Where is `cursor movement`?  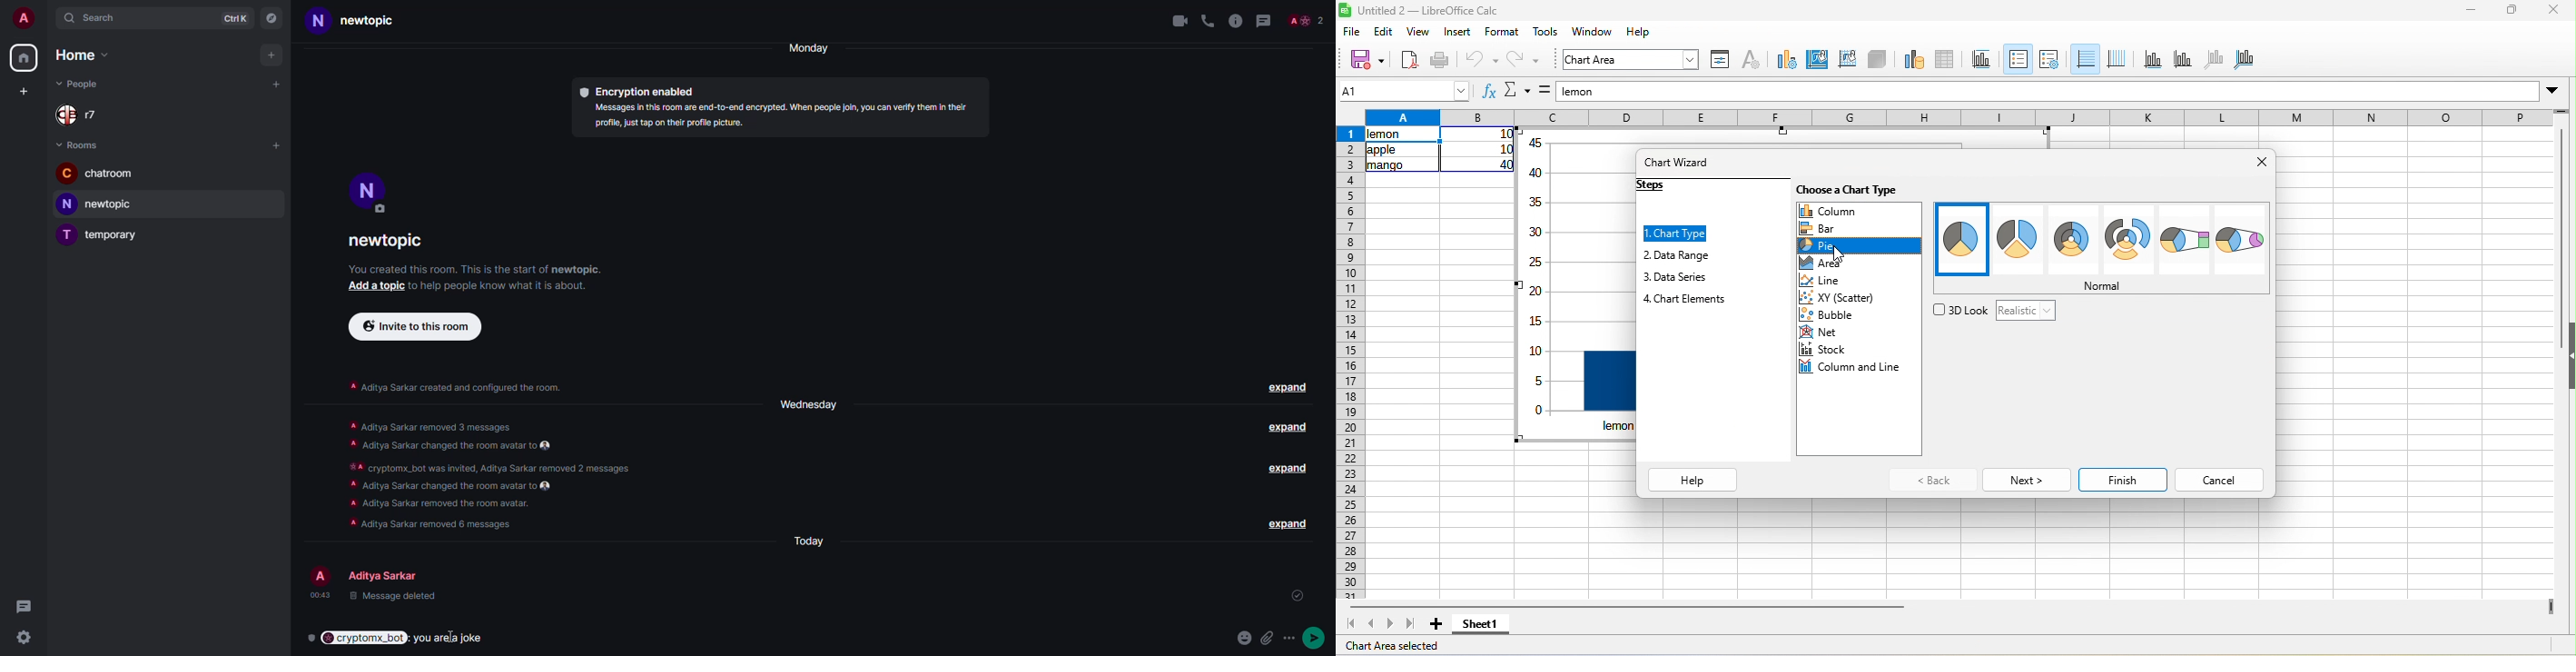 cursor movement is located at coordinates (1840, 254).